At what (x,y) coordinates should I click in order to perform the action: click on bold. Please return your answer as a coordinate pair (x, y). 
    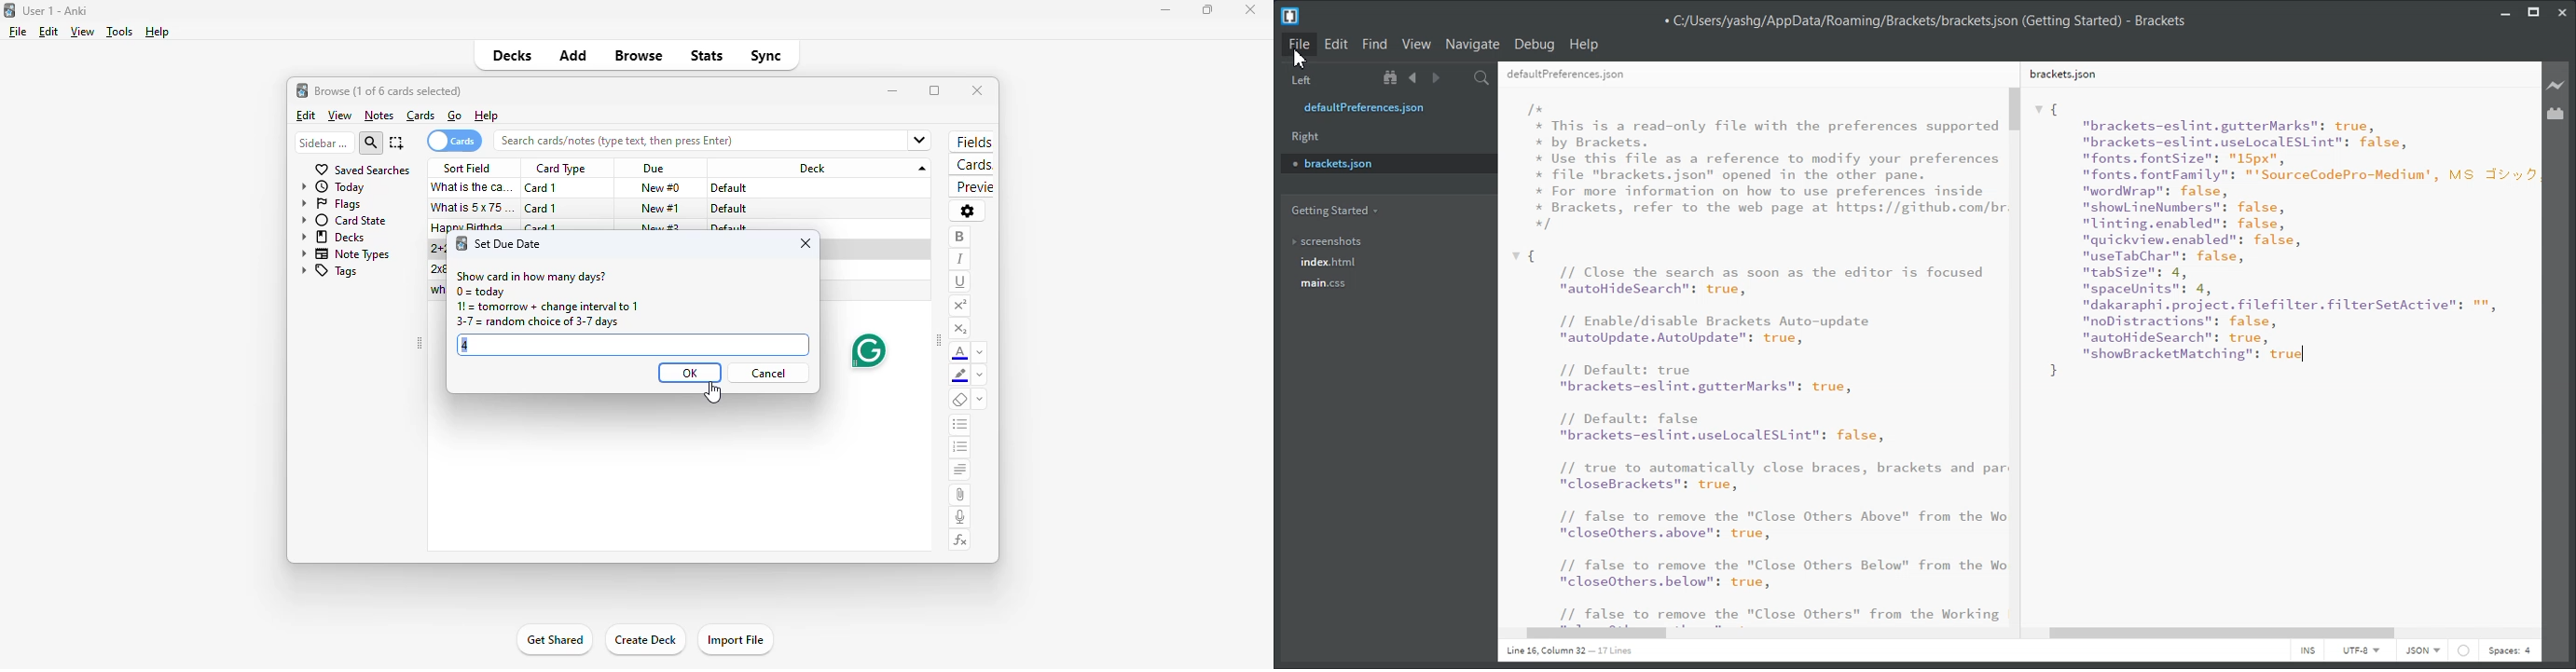
    Looking at the image, I should click on (959, 237).